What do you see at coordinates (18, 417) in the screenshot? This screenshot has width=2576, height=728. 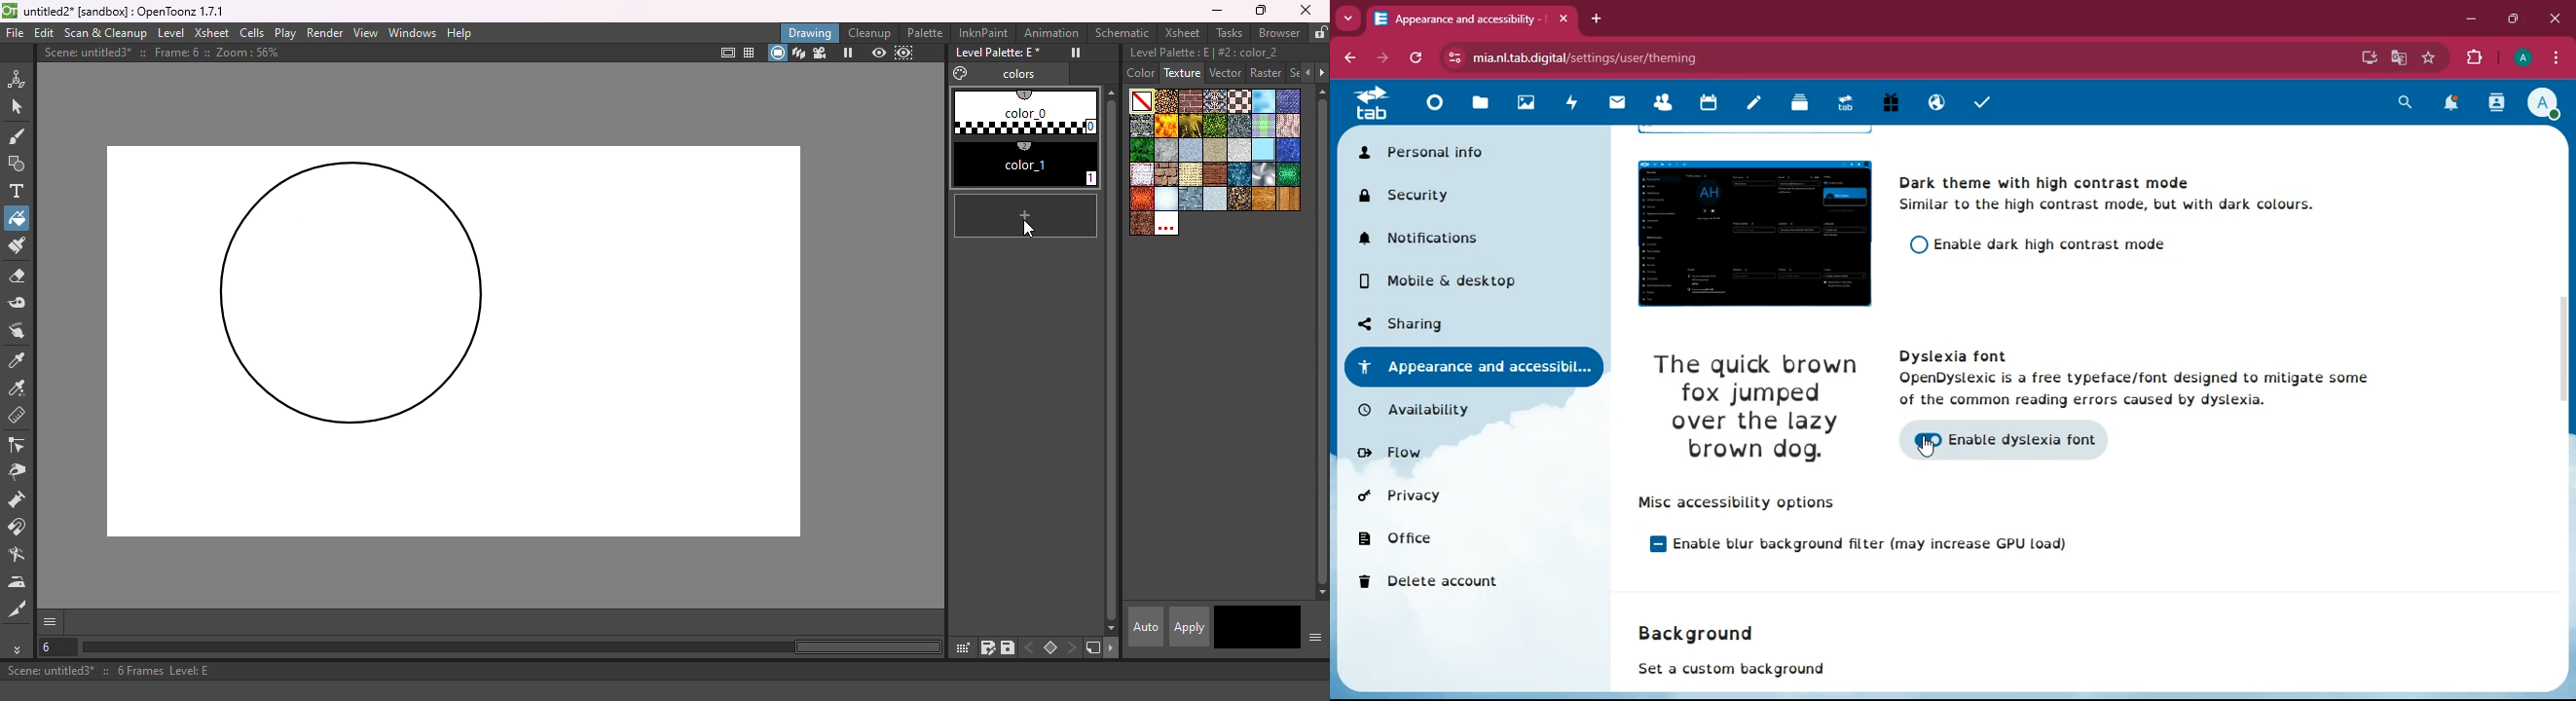 I see `Ruler tool` at bounding box center [18, 417].